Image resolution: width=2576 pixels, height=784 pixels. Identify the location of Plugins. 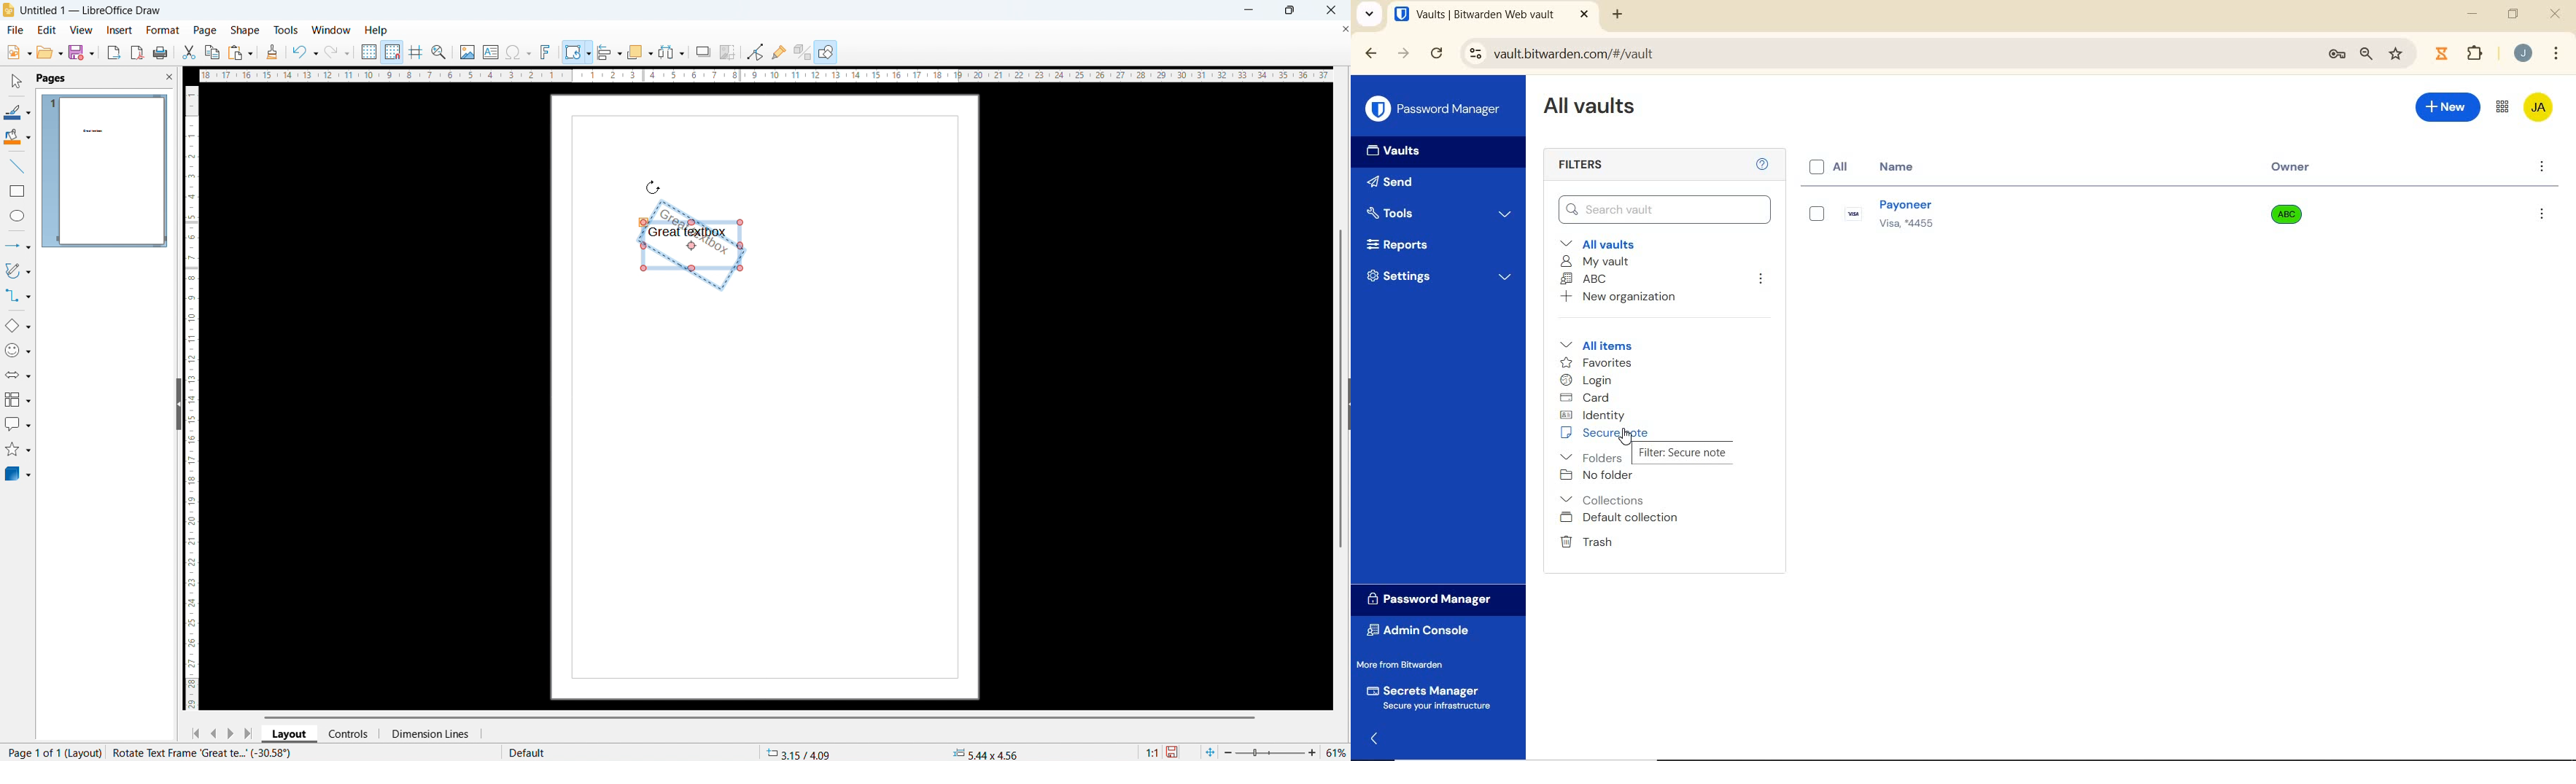
(2478, 52).